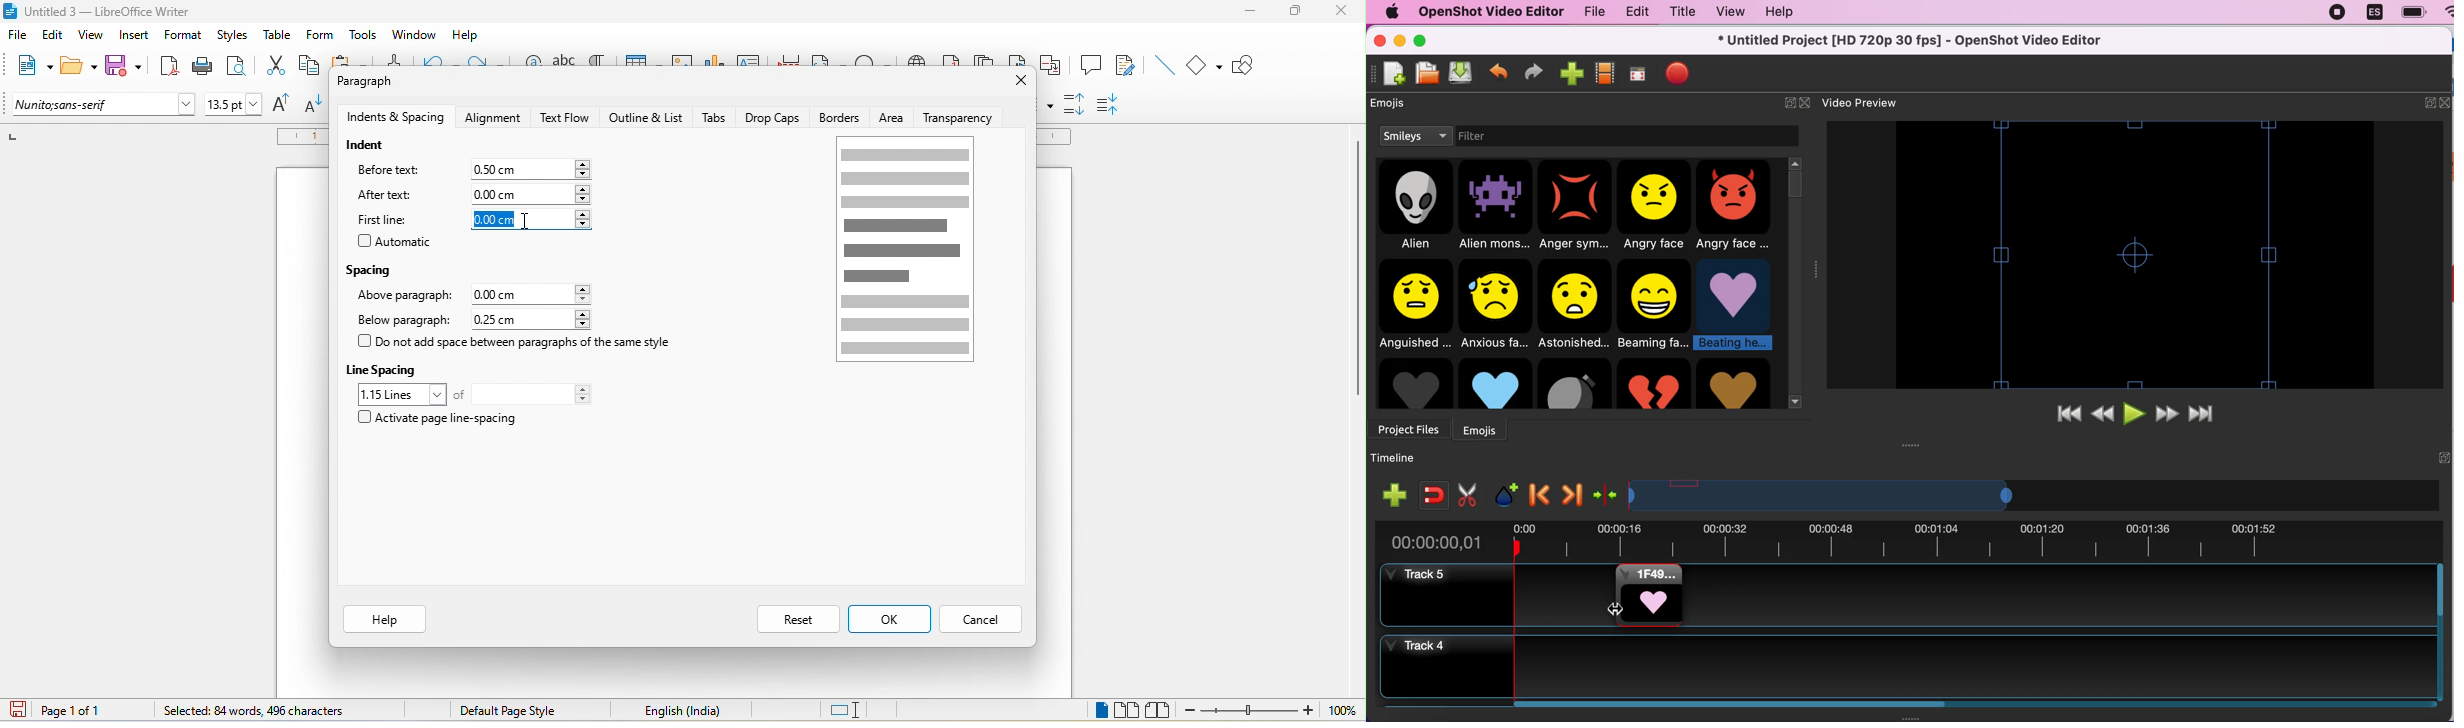 The width and height of the screenshot is (2464, 728). What do you see at coordinates (383, 620) in the screenshot?
I see `help` at bounding box center [383, 620].